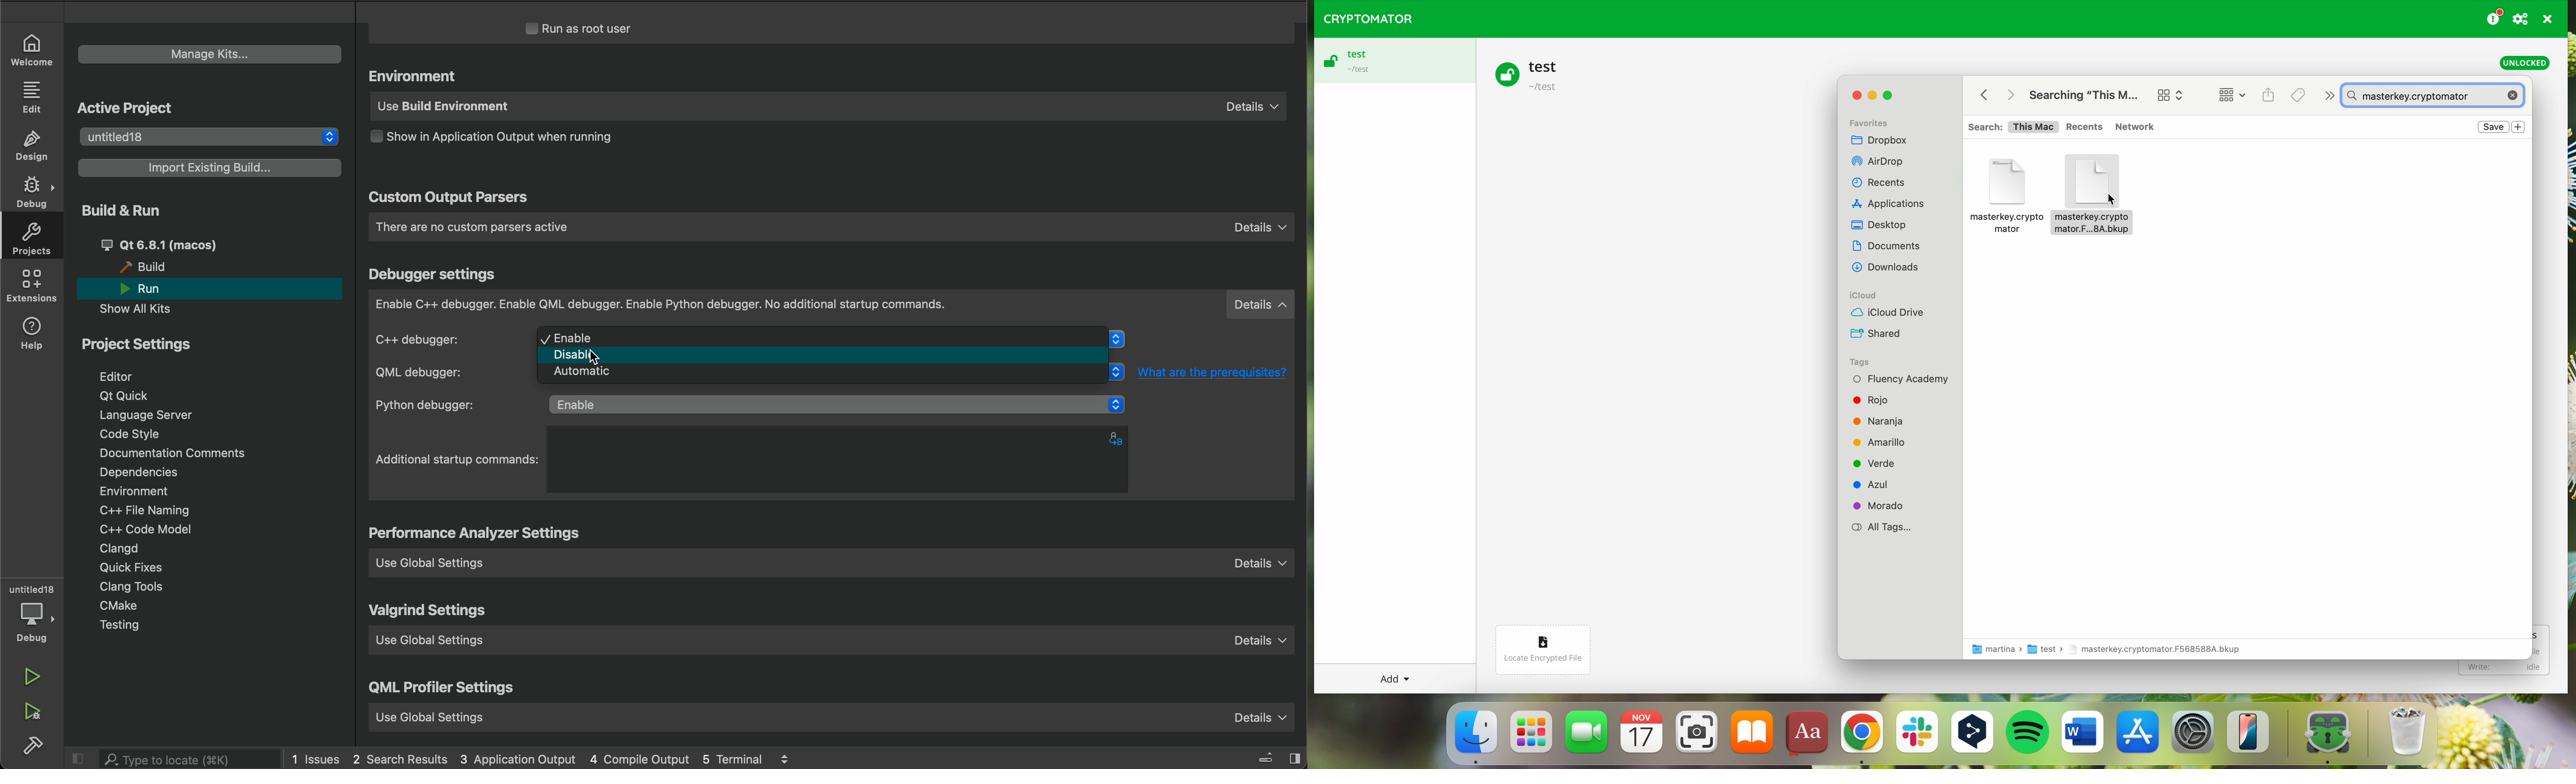  What do you see at coordinates (430, 612) in the screenshot?
I see `valgrind` at bounding box center [430, 612].